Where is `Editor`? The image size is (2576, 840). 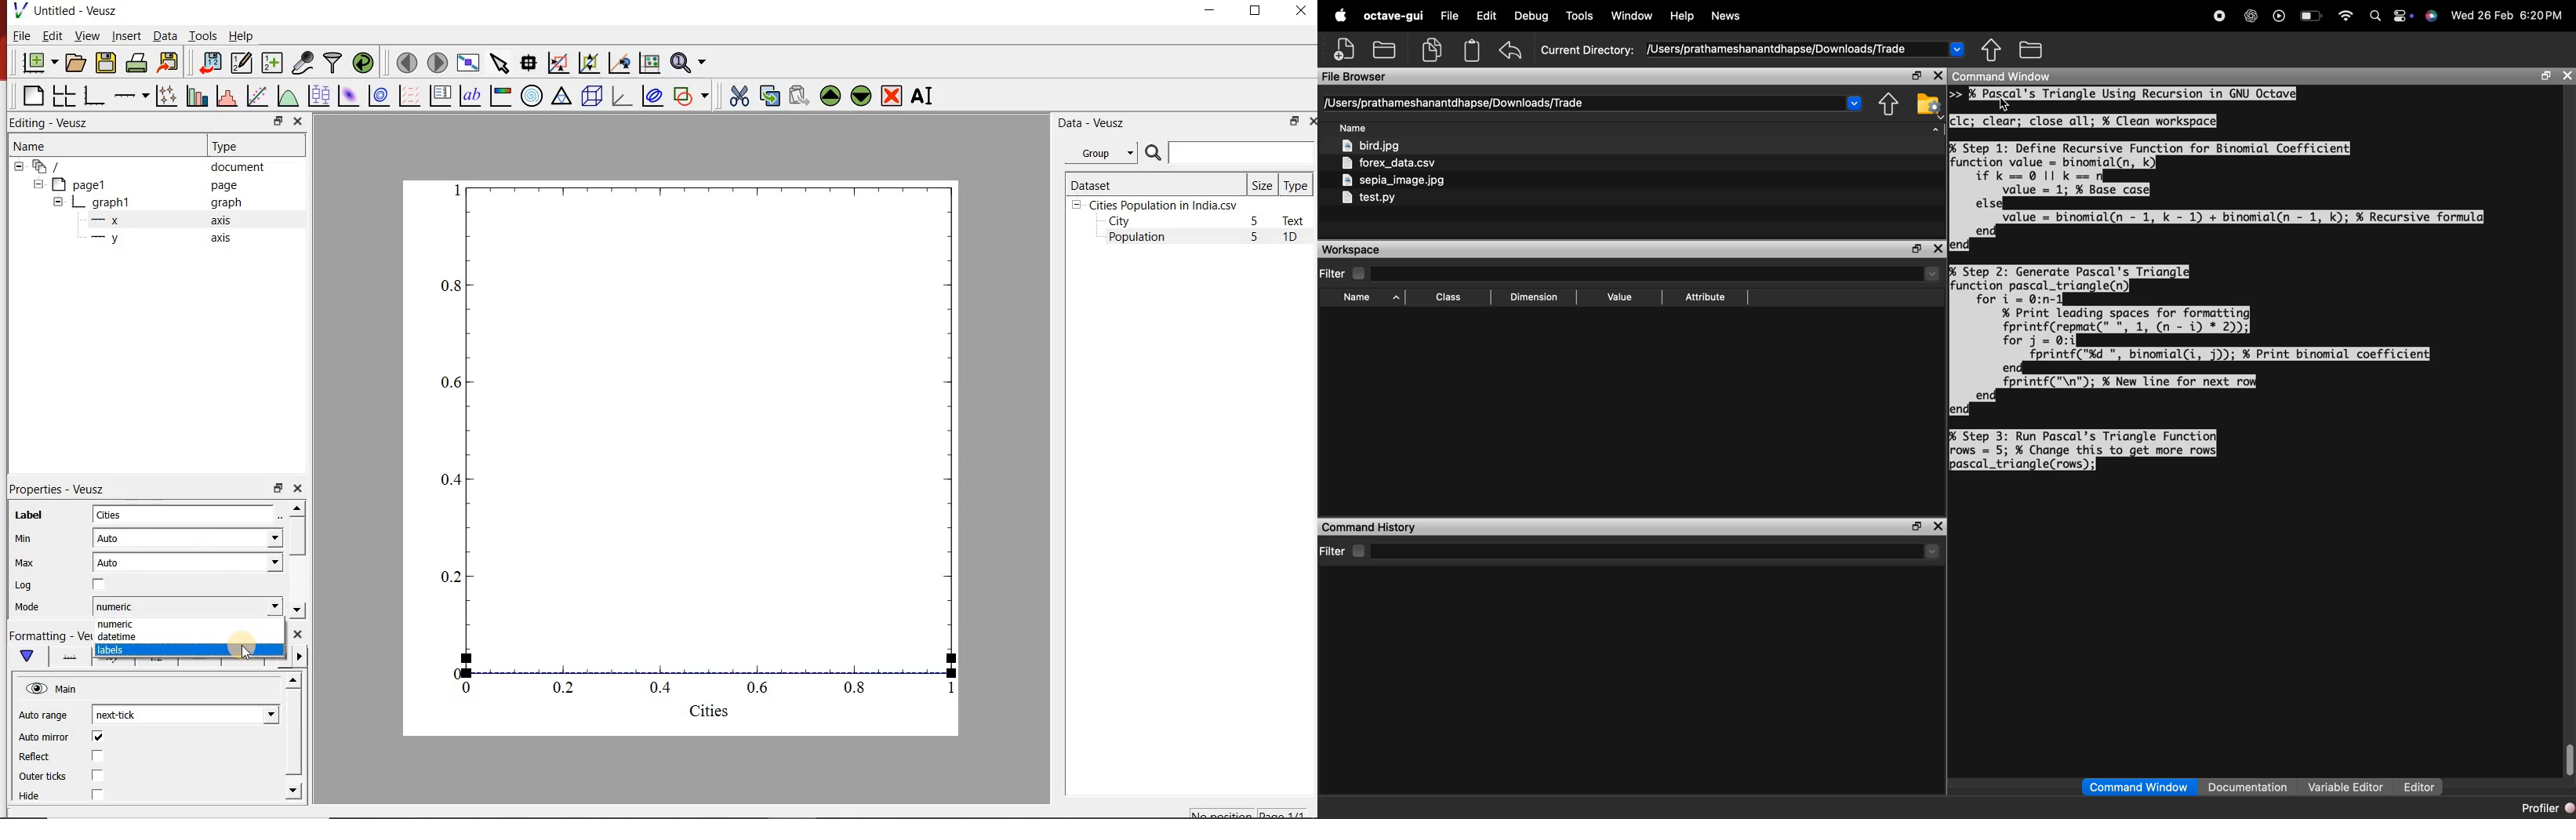
Editor is located at coordinates (2420, 787).